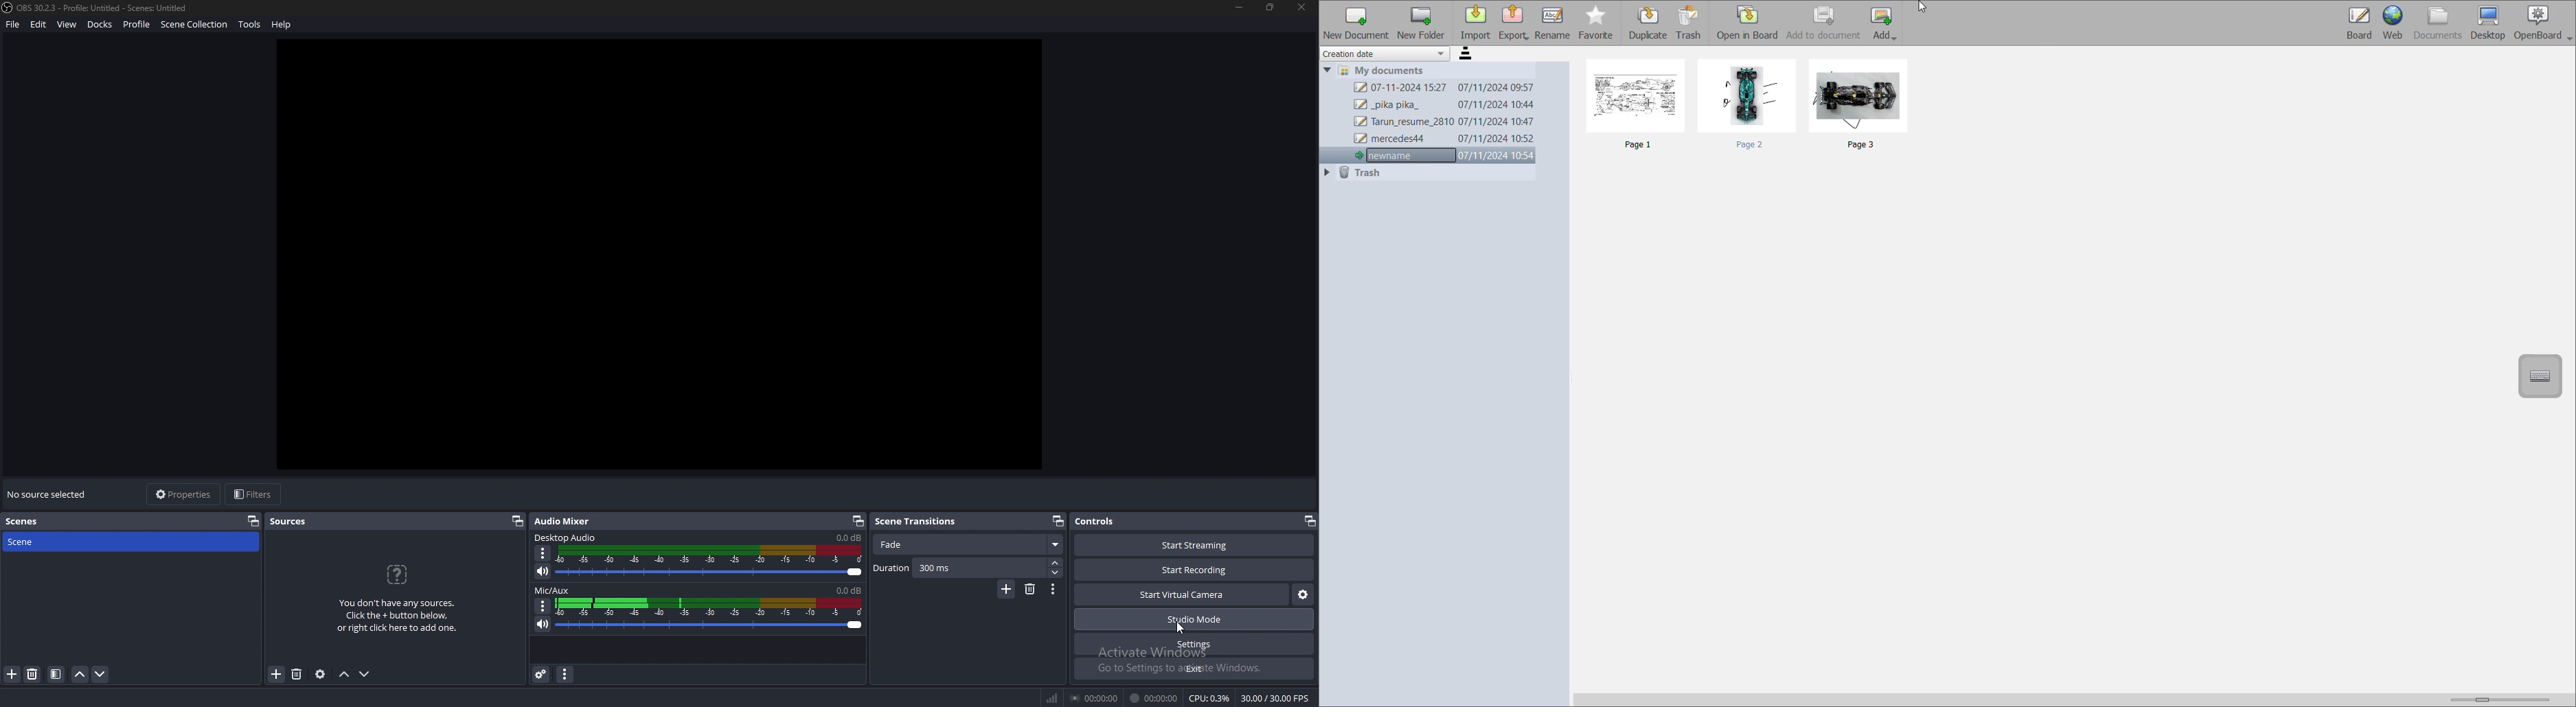 The height and width of the screenshot is (728, 2576). What do you see at coordinates (847, 537) in the screenshot?
I see `Desktop audio` at bounding box center [847, 537].